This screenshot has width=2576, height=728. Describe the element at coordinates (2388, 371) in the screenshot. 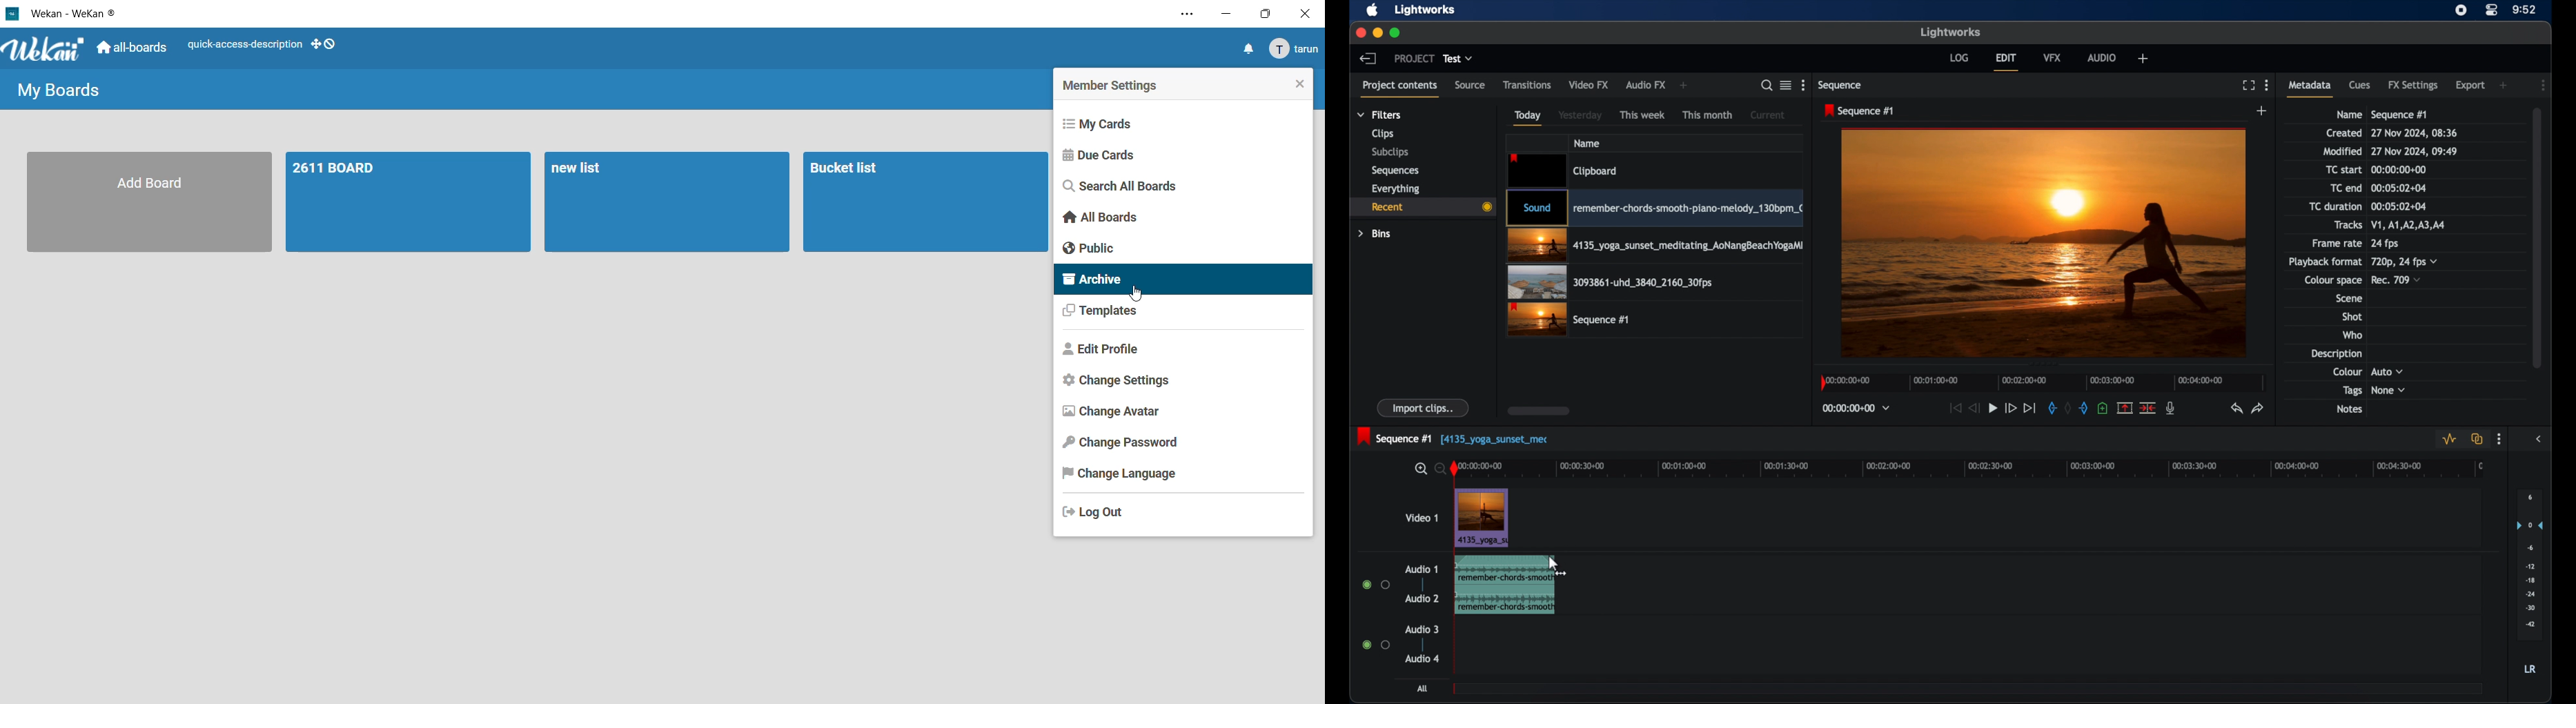

I see `auto` at that location.